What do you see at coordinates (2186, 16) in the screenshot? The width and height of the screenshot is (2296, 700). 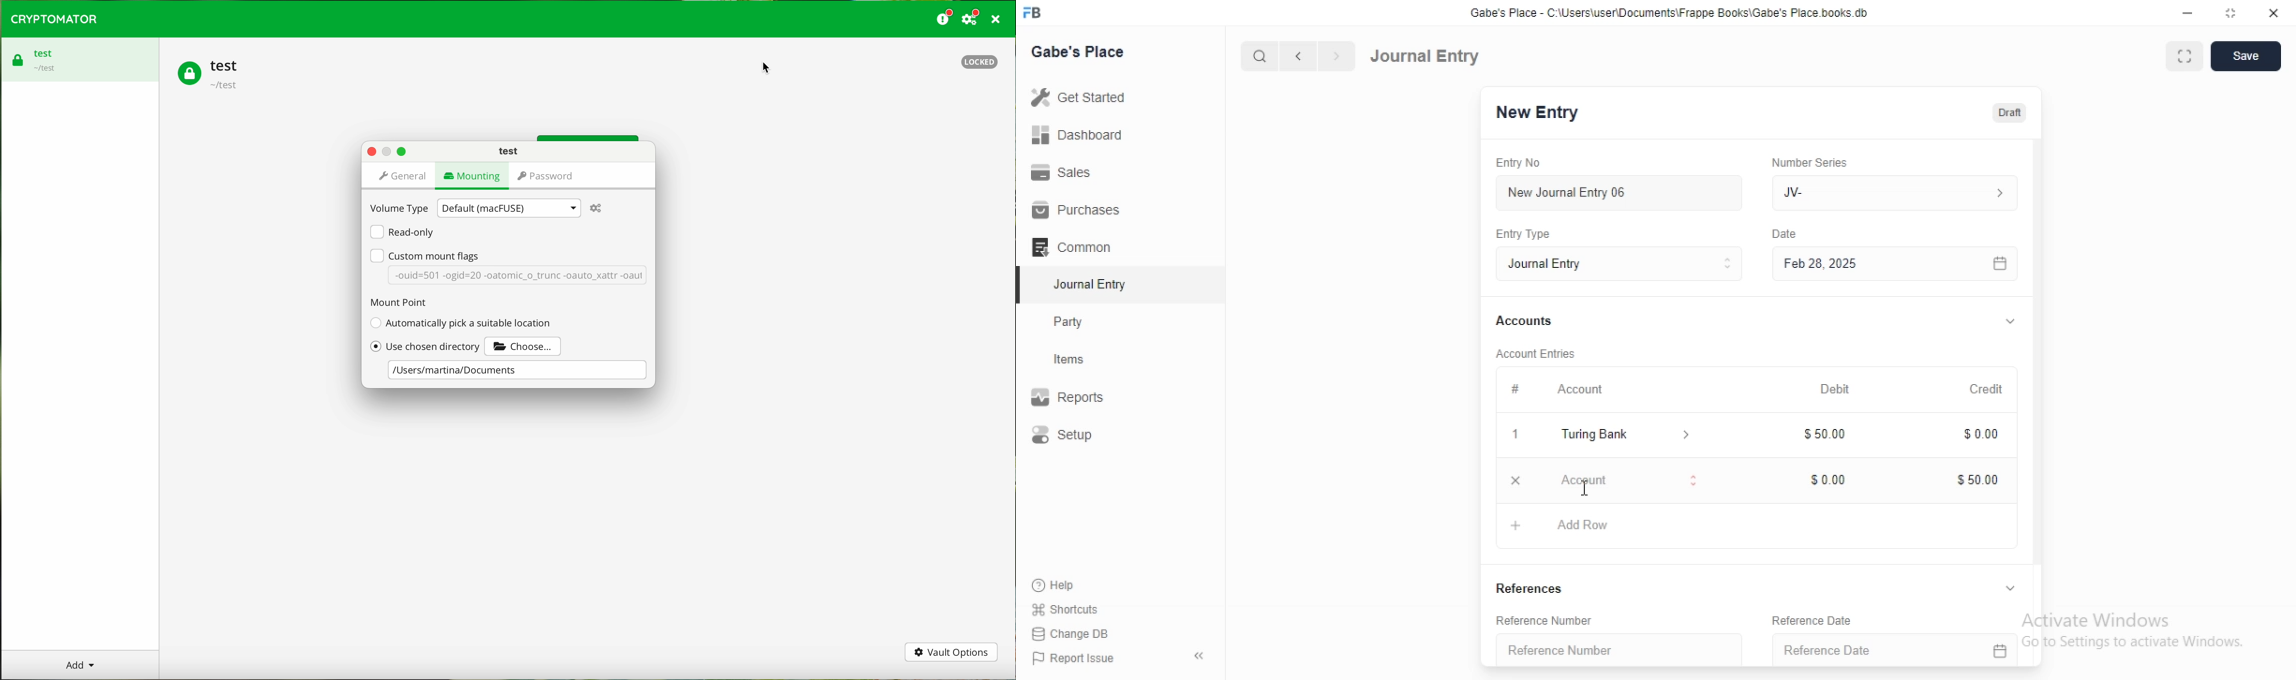 I see `minimize` at bounding box center [2186, 16].